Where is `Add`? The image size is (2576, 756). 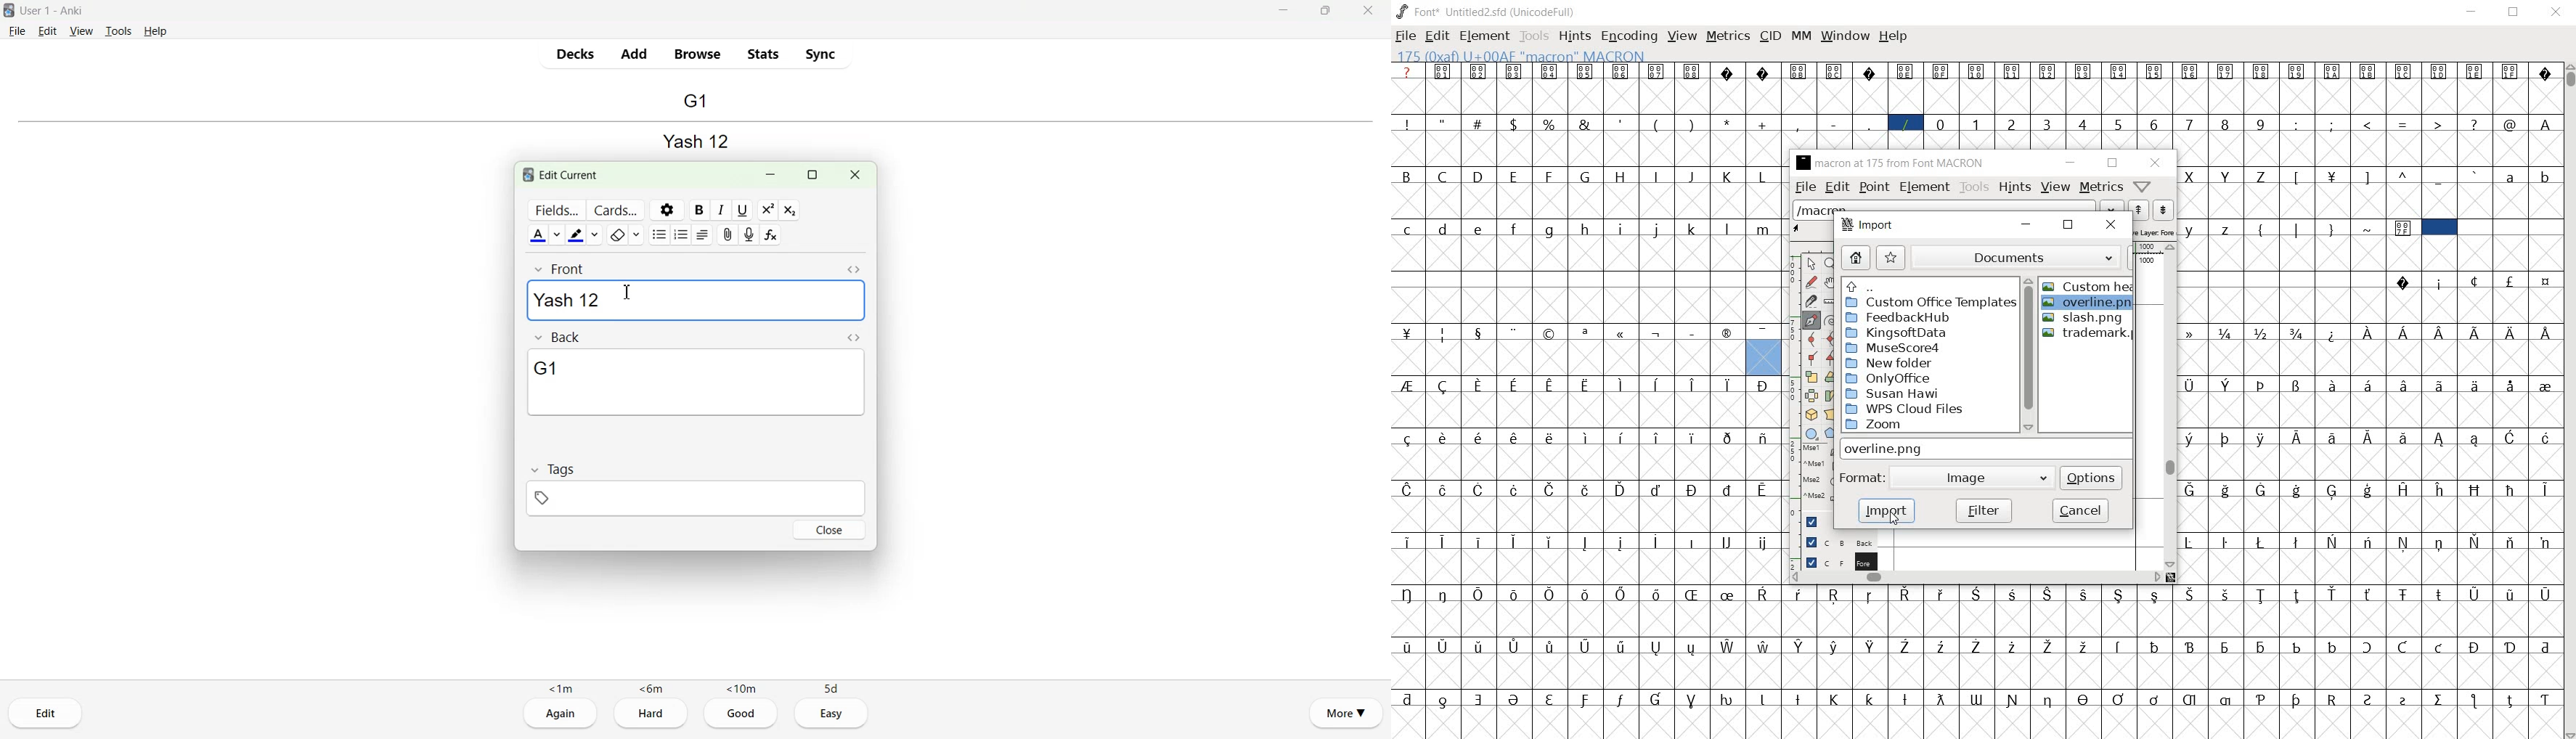 Add is located at coordinates (633, 54).